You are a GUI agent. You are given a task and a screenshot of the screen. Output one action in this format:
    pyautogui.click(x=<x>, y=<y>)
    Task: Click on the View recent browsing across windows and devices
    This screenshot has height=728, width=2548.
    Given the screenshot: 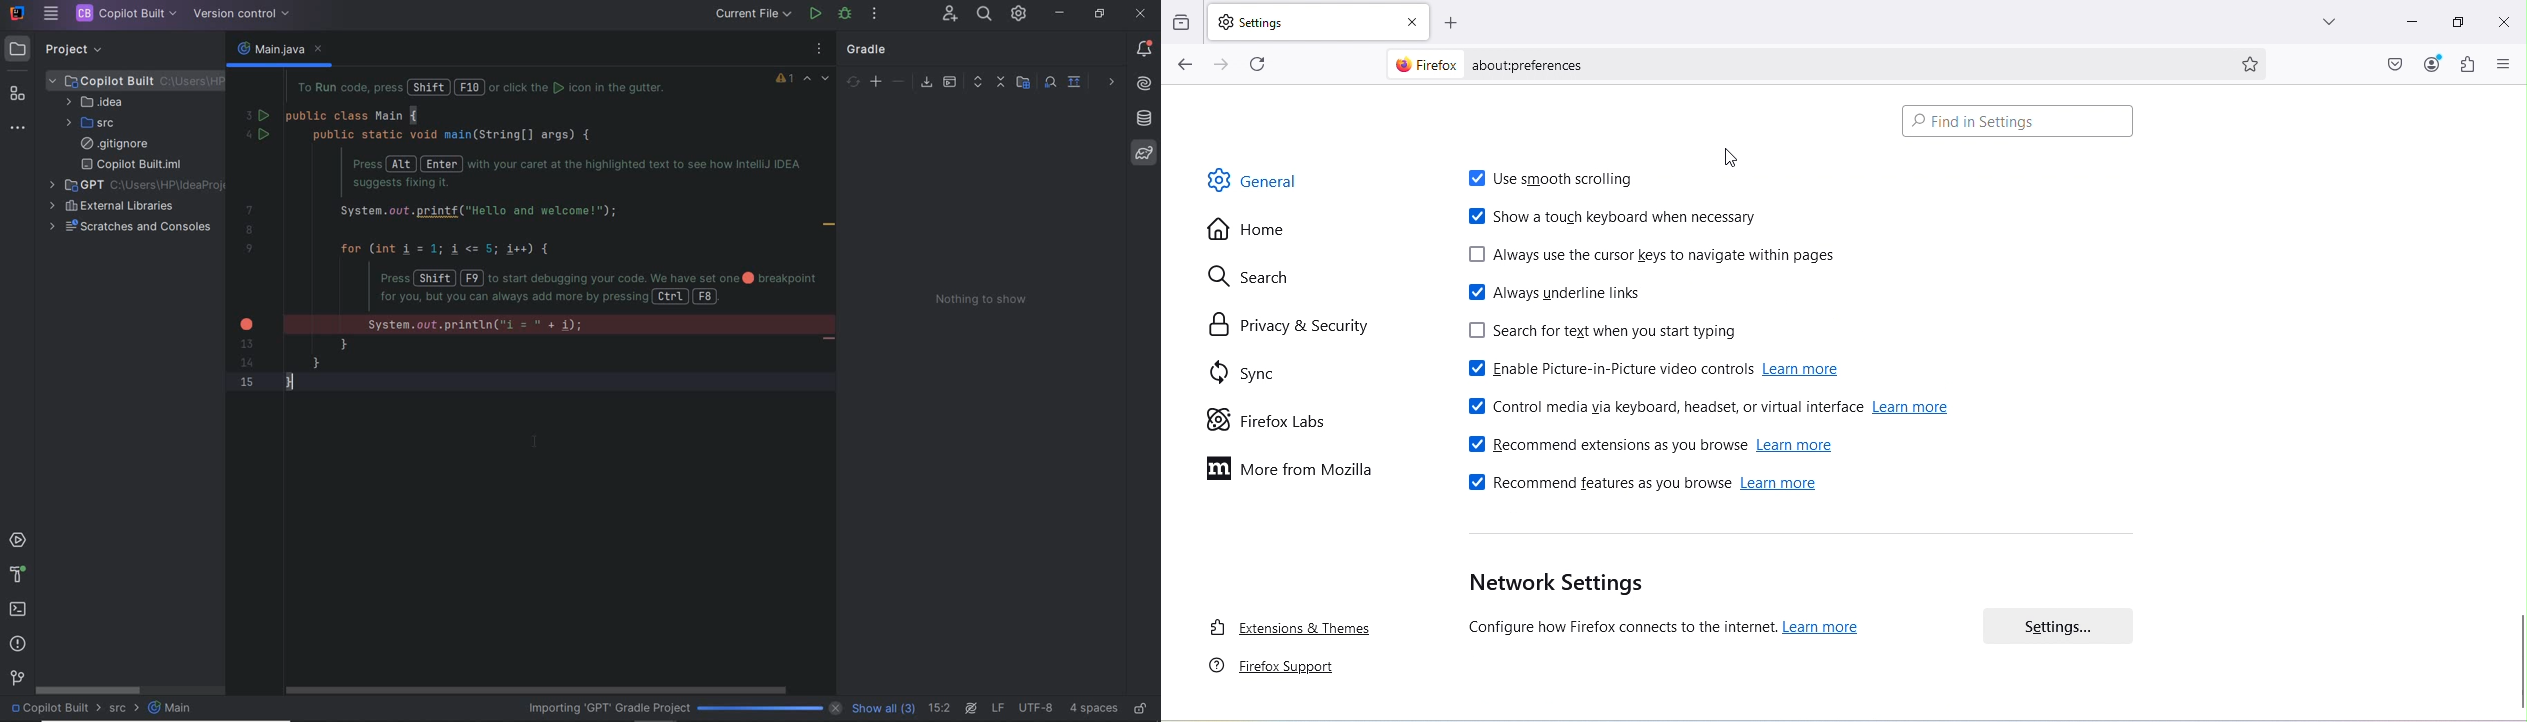 What is the action you would take?
    pyautogui.click(x=1183, y=18)
    